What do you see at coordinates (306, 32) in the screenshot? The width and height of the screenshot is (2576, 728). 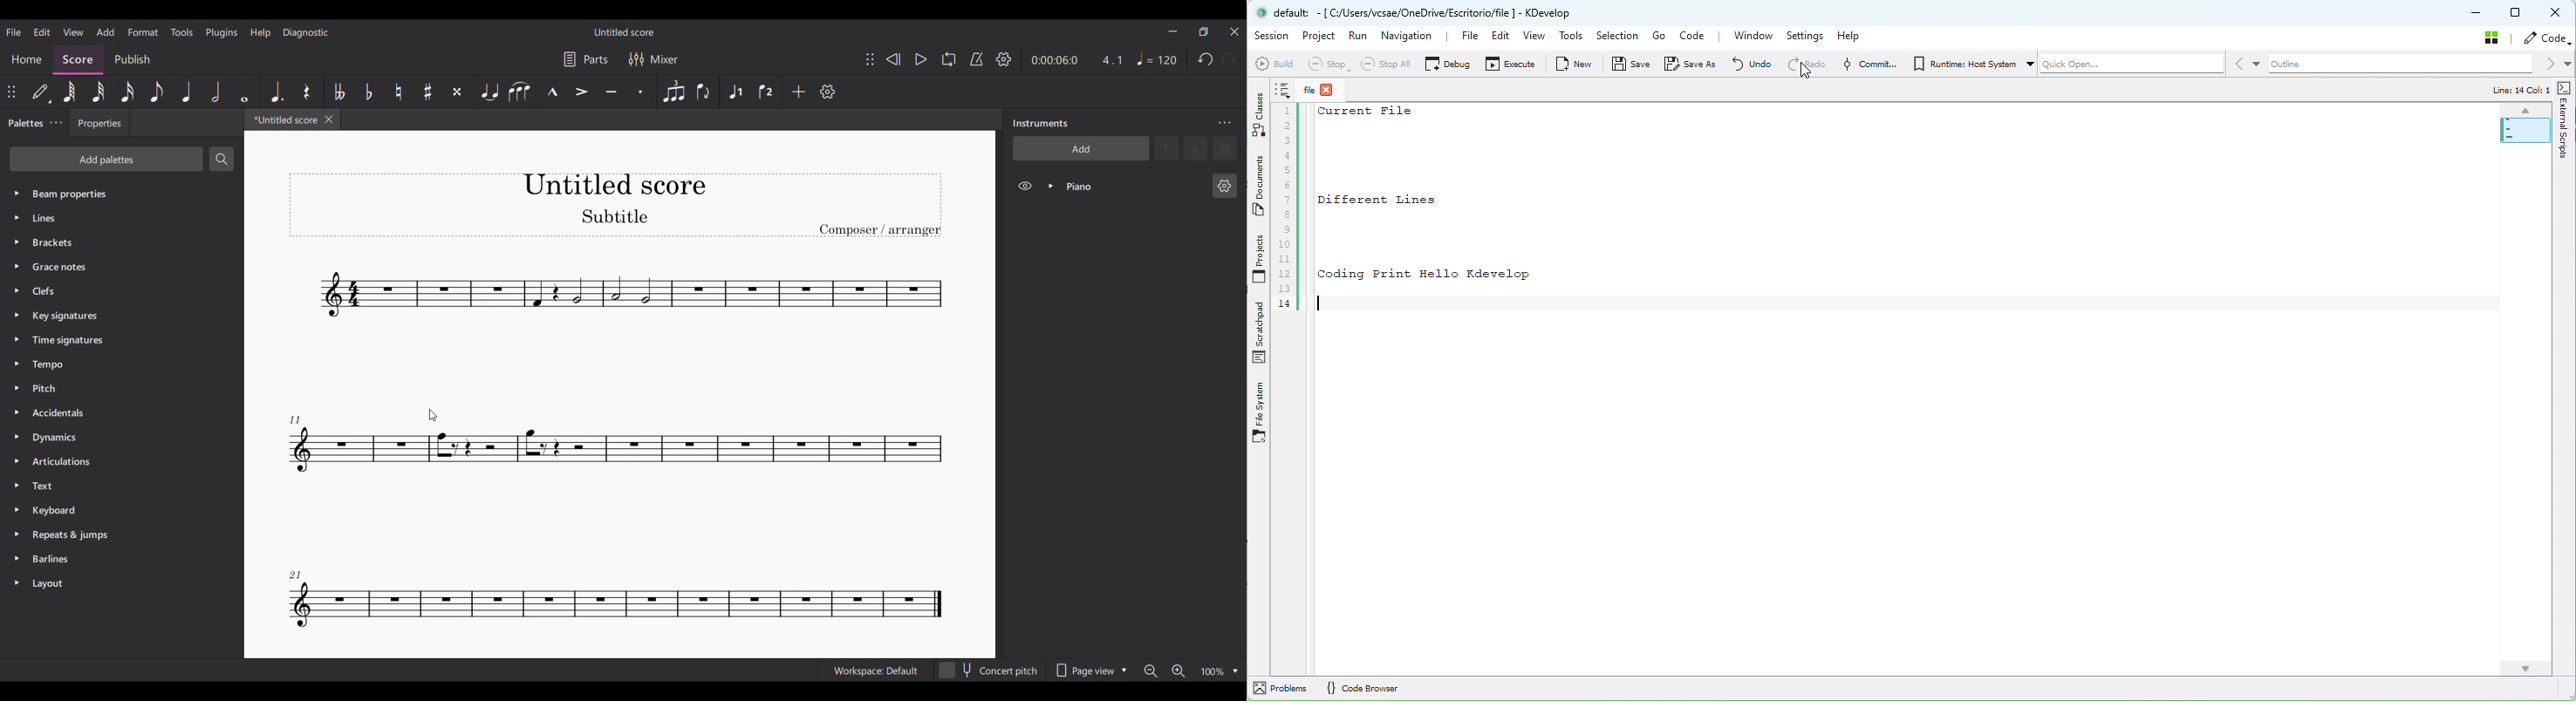 I see `Diagnostic menu` at bounding box center [306, 32].